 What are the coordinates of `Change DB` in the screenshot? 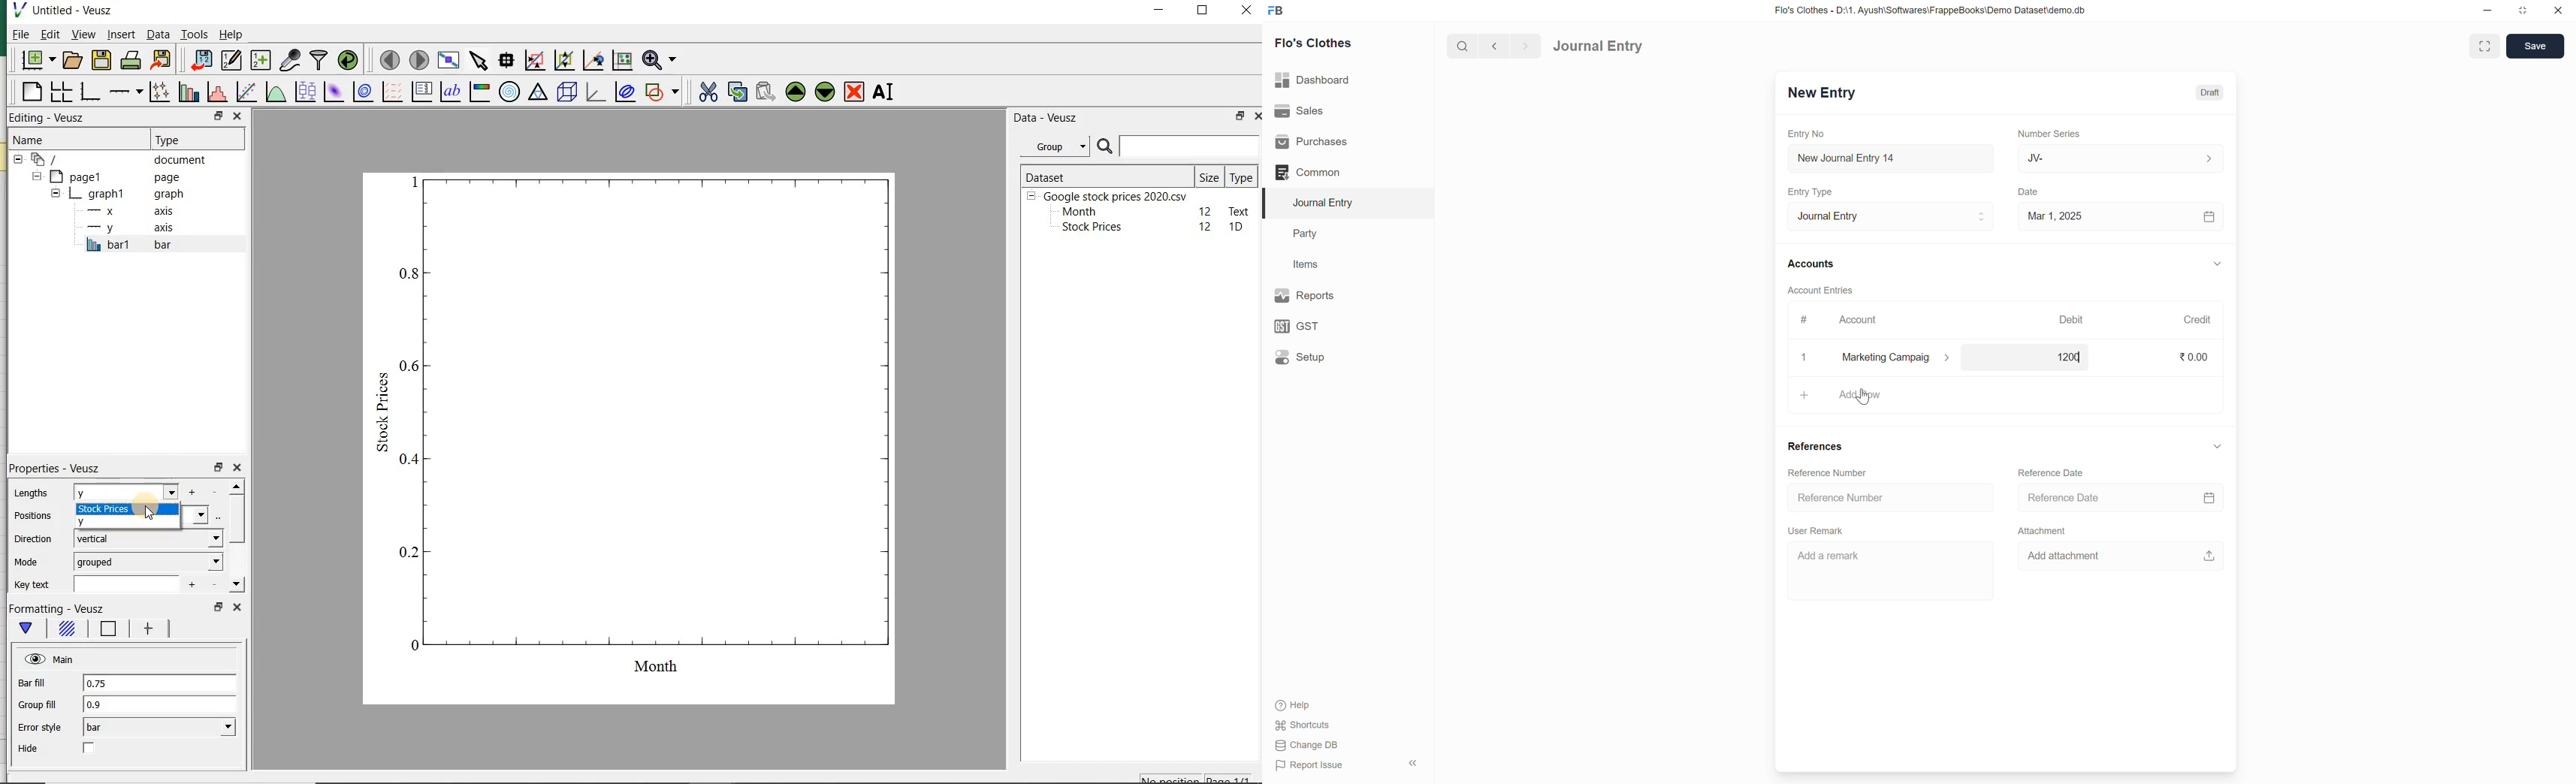 It's located at (1307, 745).